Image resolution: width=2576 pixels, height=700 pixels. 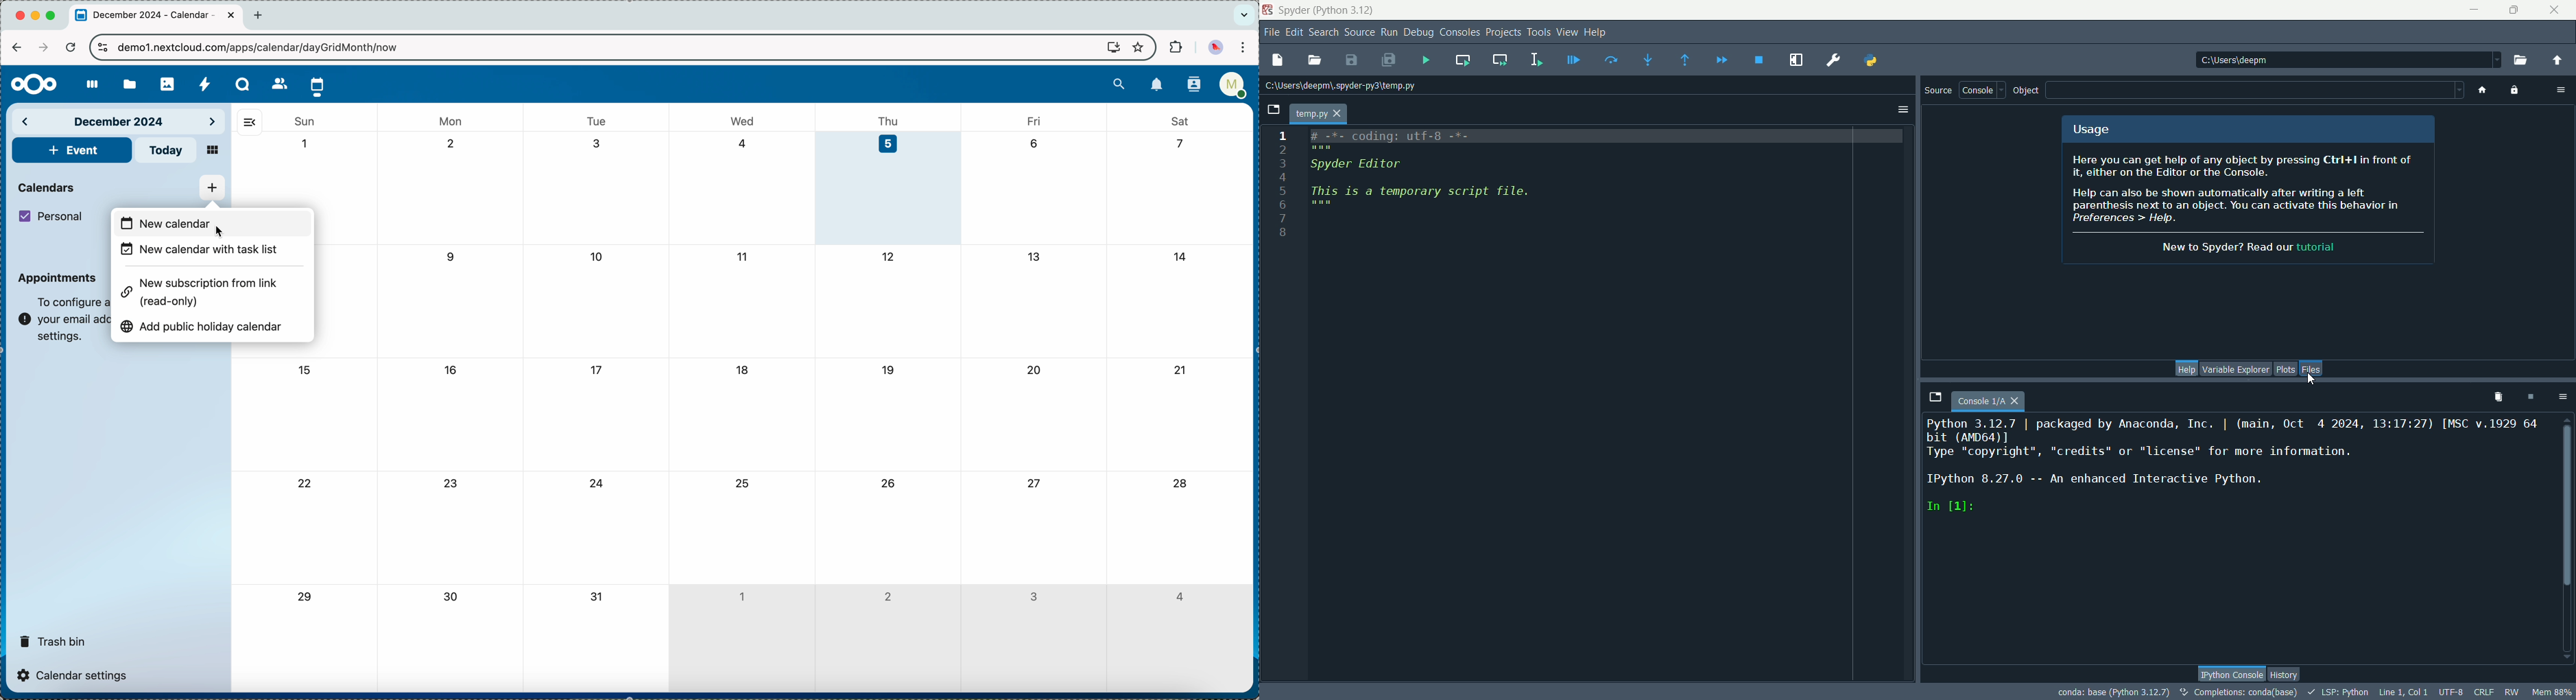 What do you see at coordinates (1830, 59) in the screenshot?
I see `preferences` at bounding box center [1830, 59].